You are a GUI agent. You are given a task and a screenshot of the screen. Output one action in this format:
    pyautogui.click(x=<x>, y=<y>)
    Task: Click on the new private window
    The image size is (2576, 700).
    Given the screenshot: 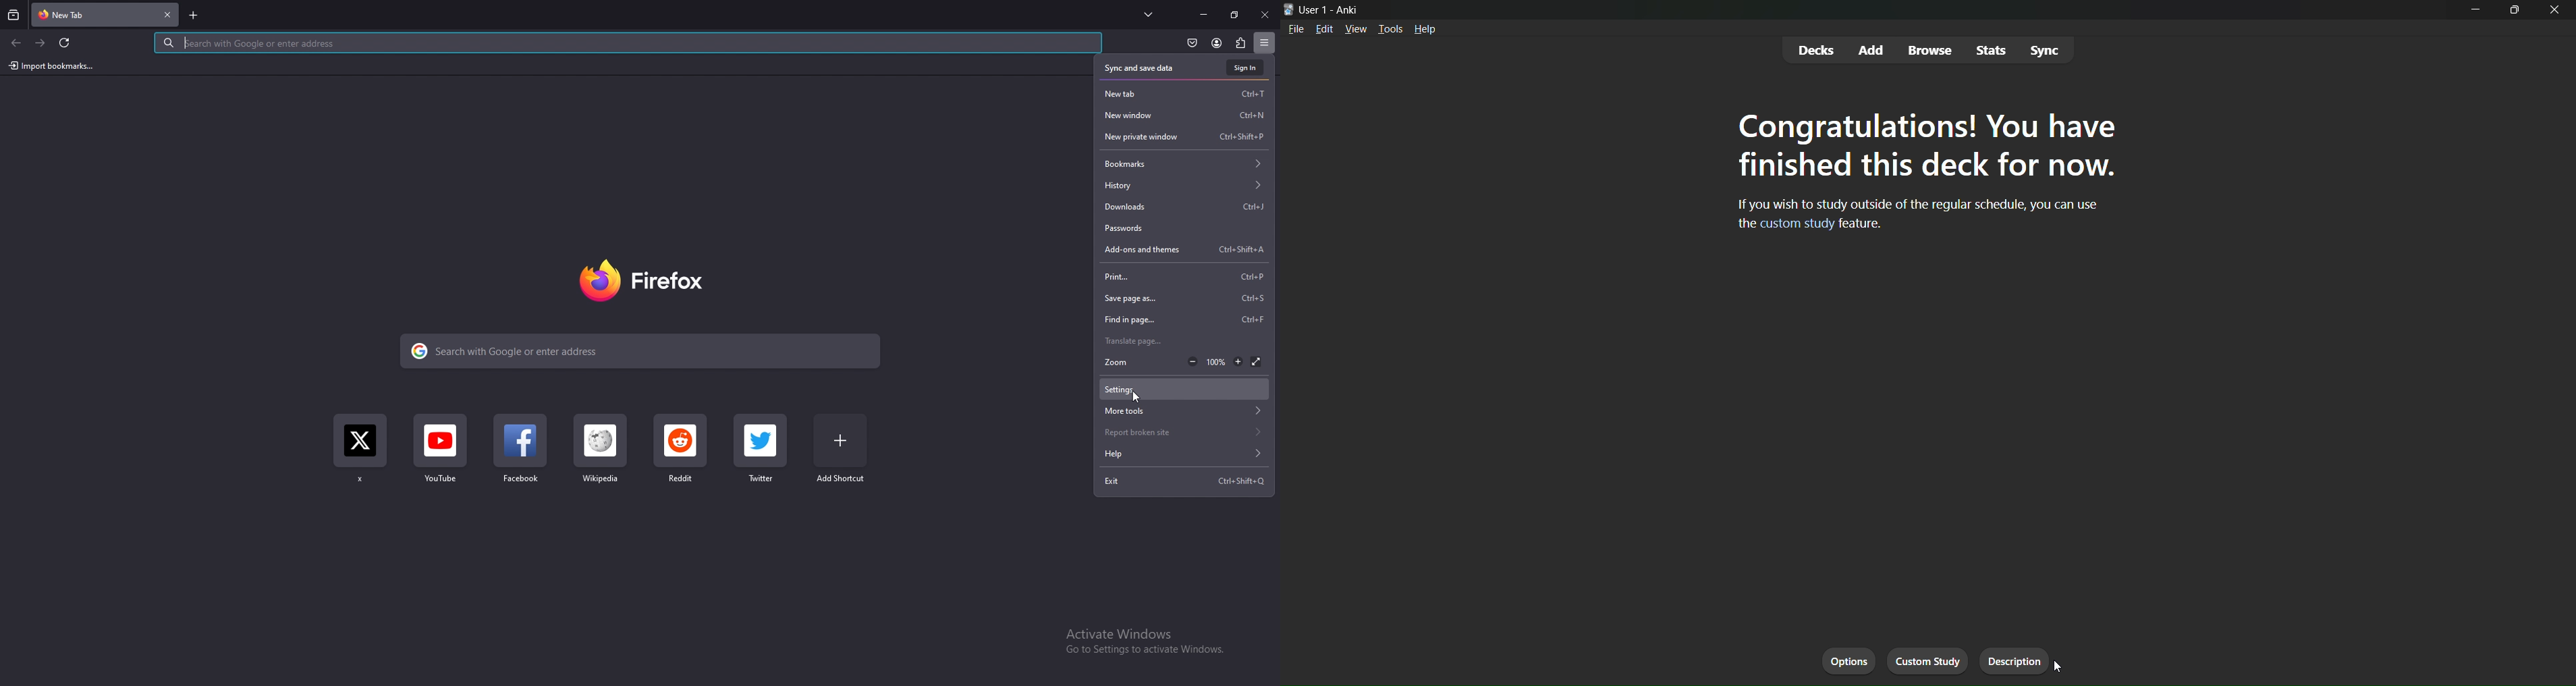 What is the action you would take?
    pyautogui.click(x=1184, y=137)
    